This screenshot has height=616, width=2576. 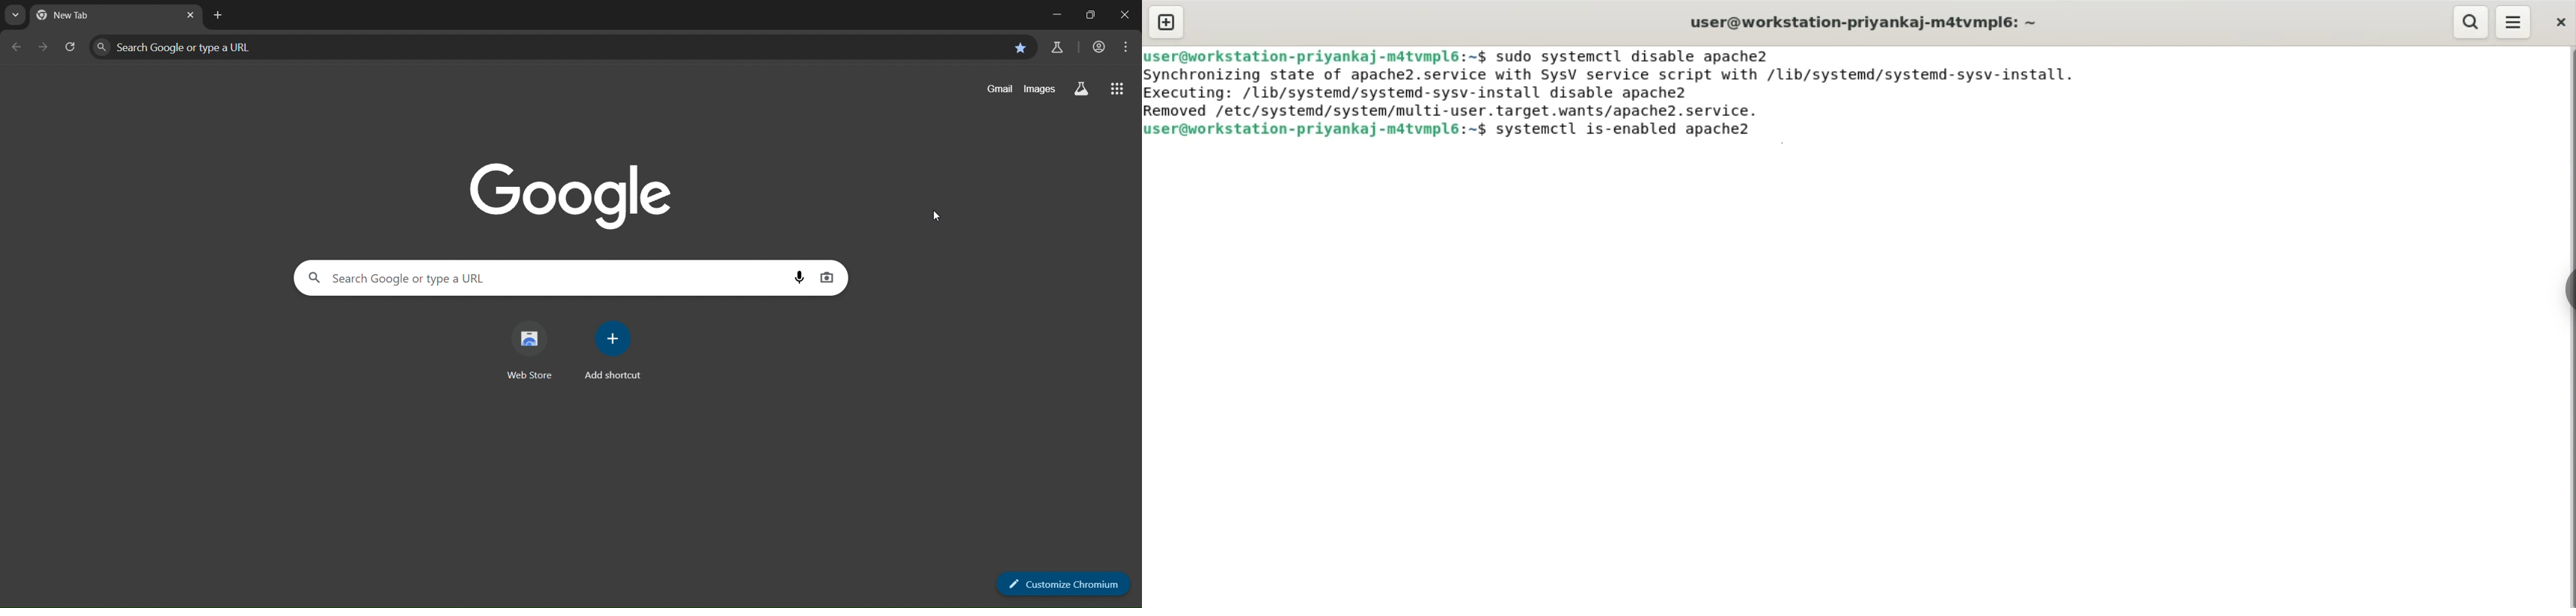 What do you see at coordinates (17, 48) in the screenshot?
I see `go back one page` at bounding box center [17, 48].